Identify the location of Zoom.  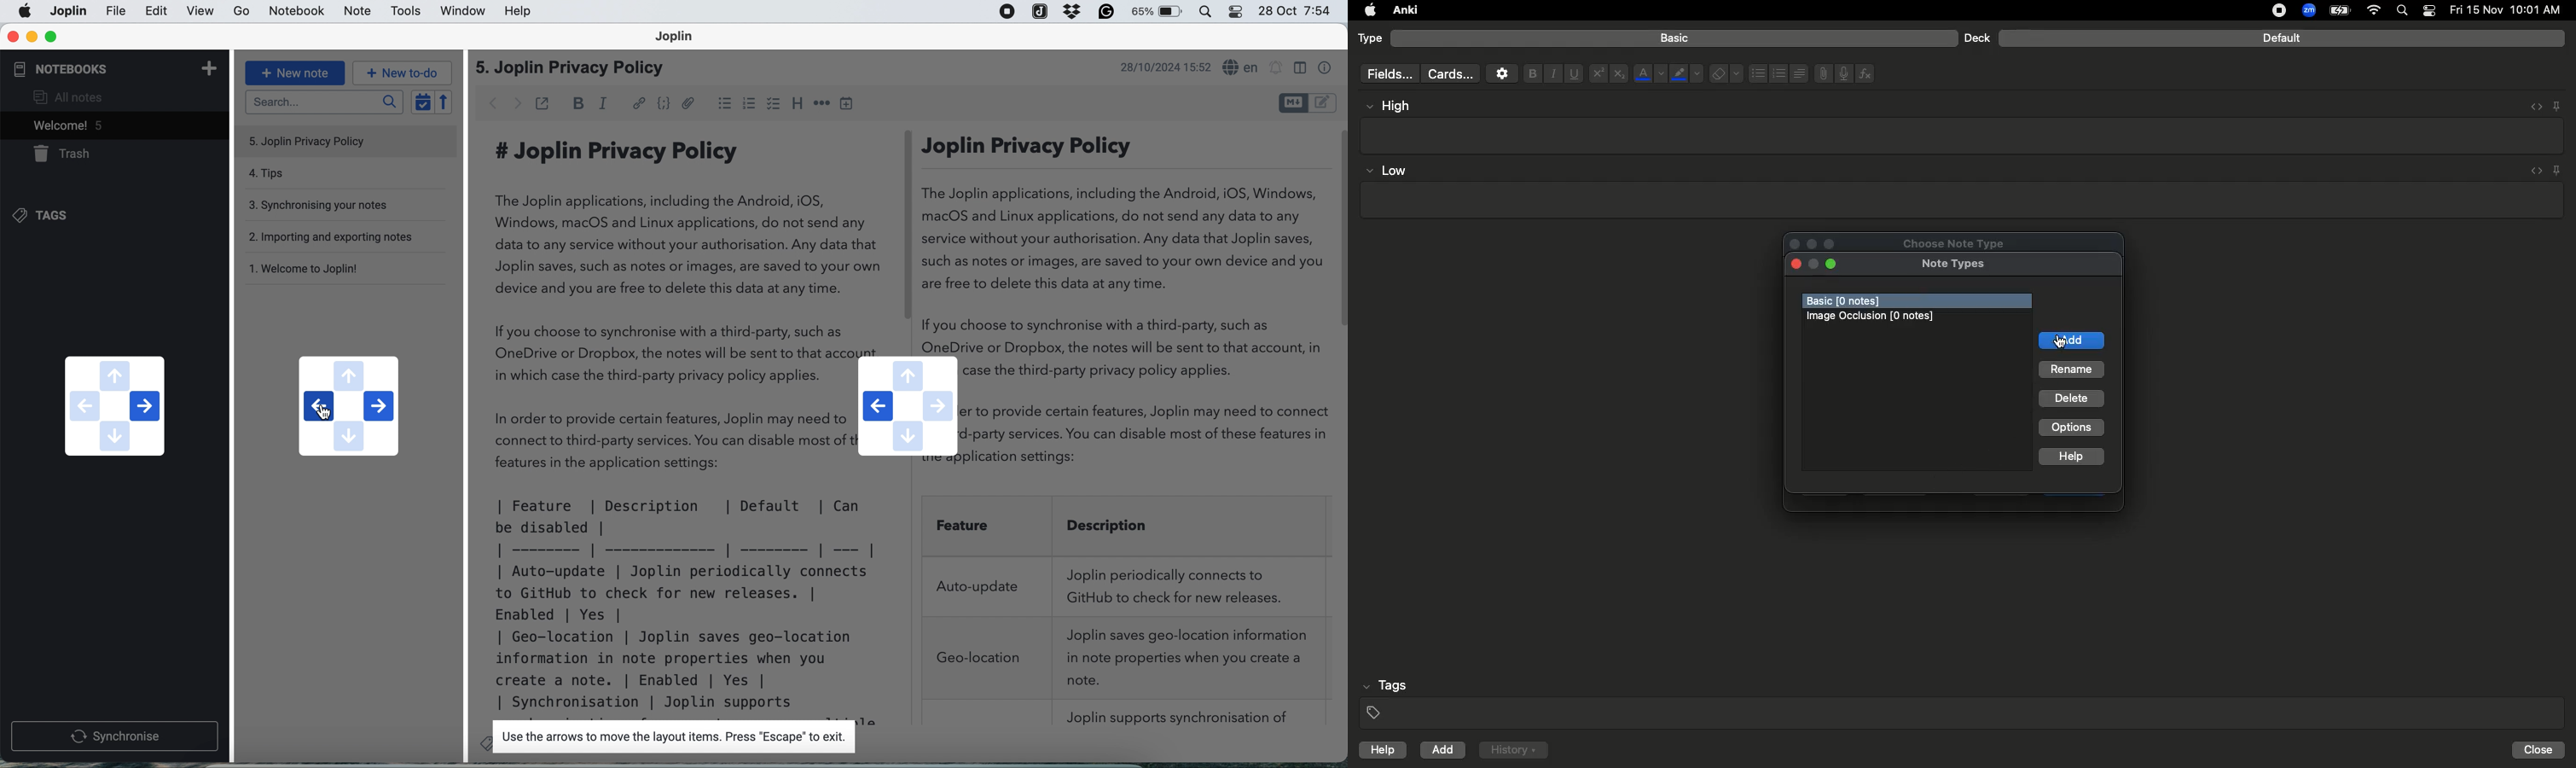
(2307, 11).